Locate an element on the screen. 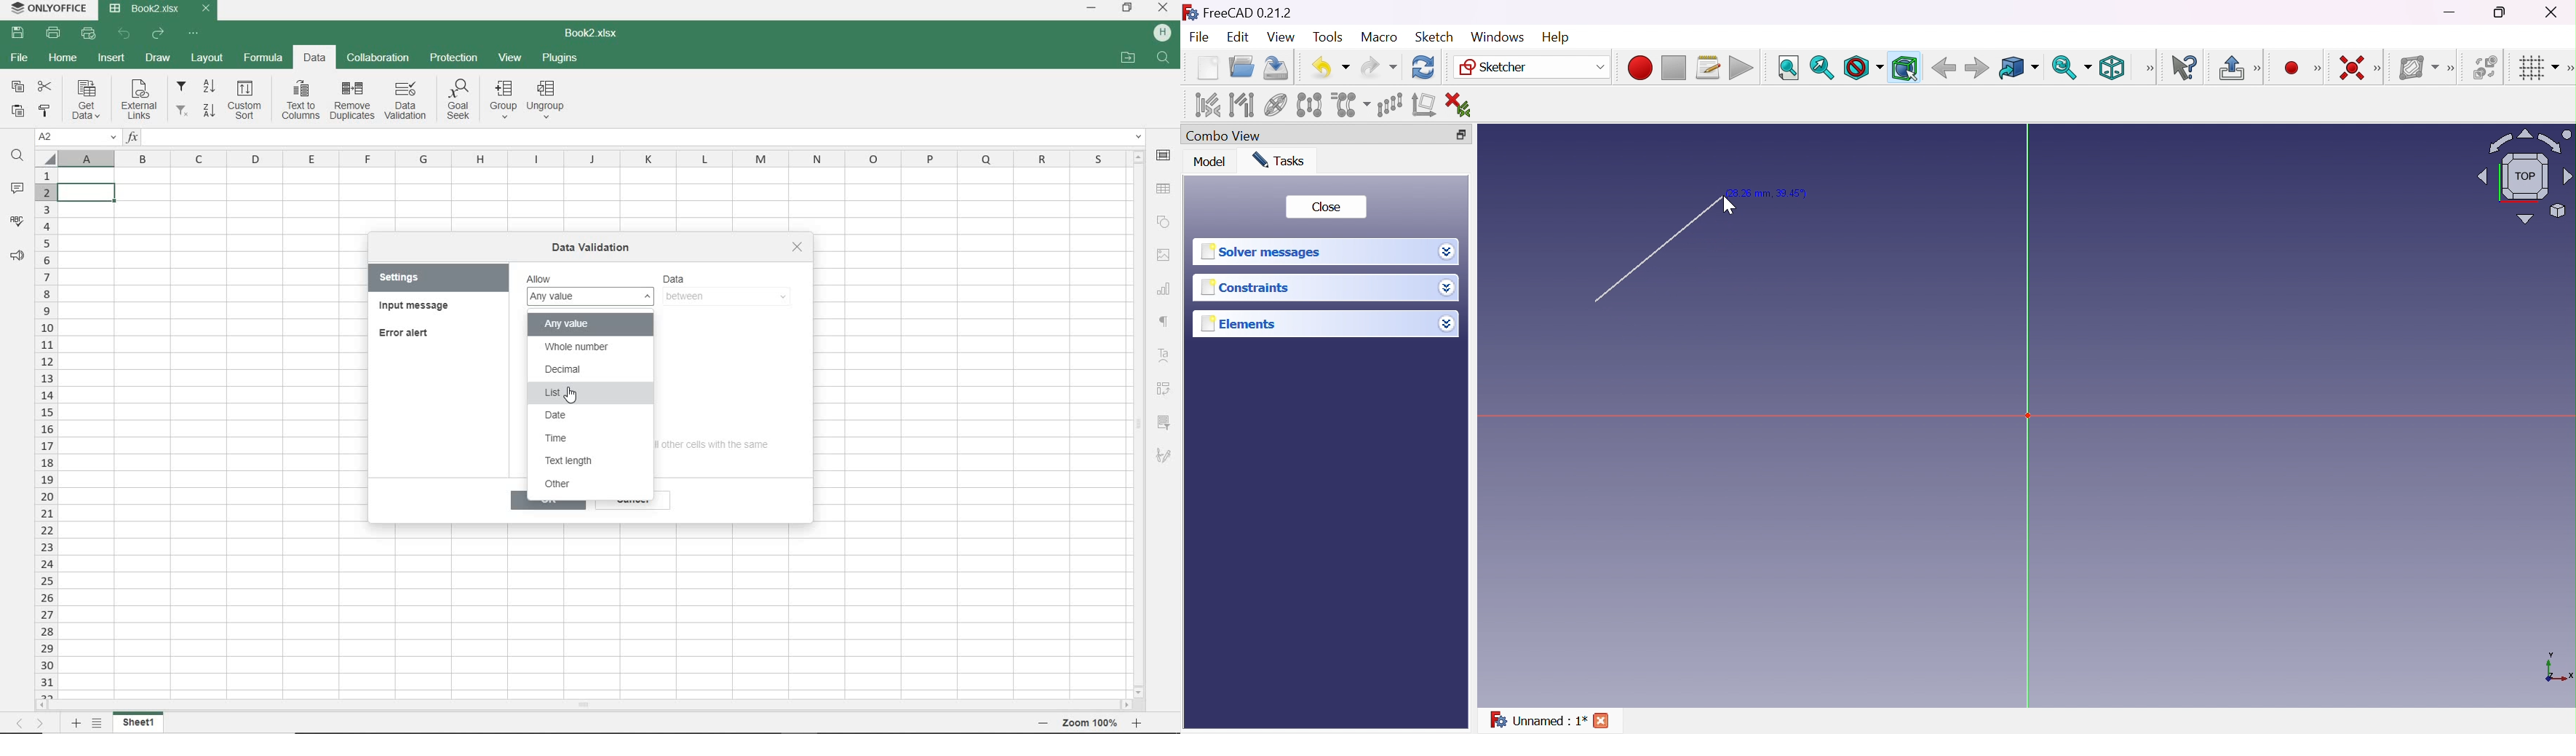 The height and width of the screenshot is (756, 2576). Open is located at coordinates (1244, 66).